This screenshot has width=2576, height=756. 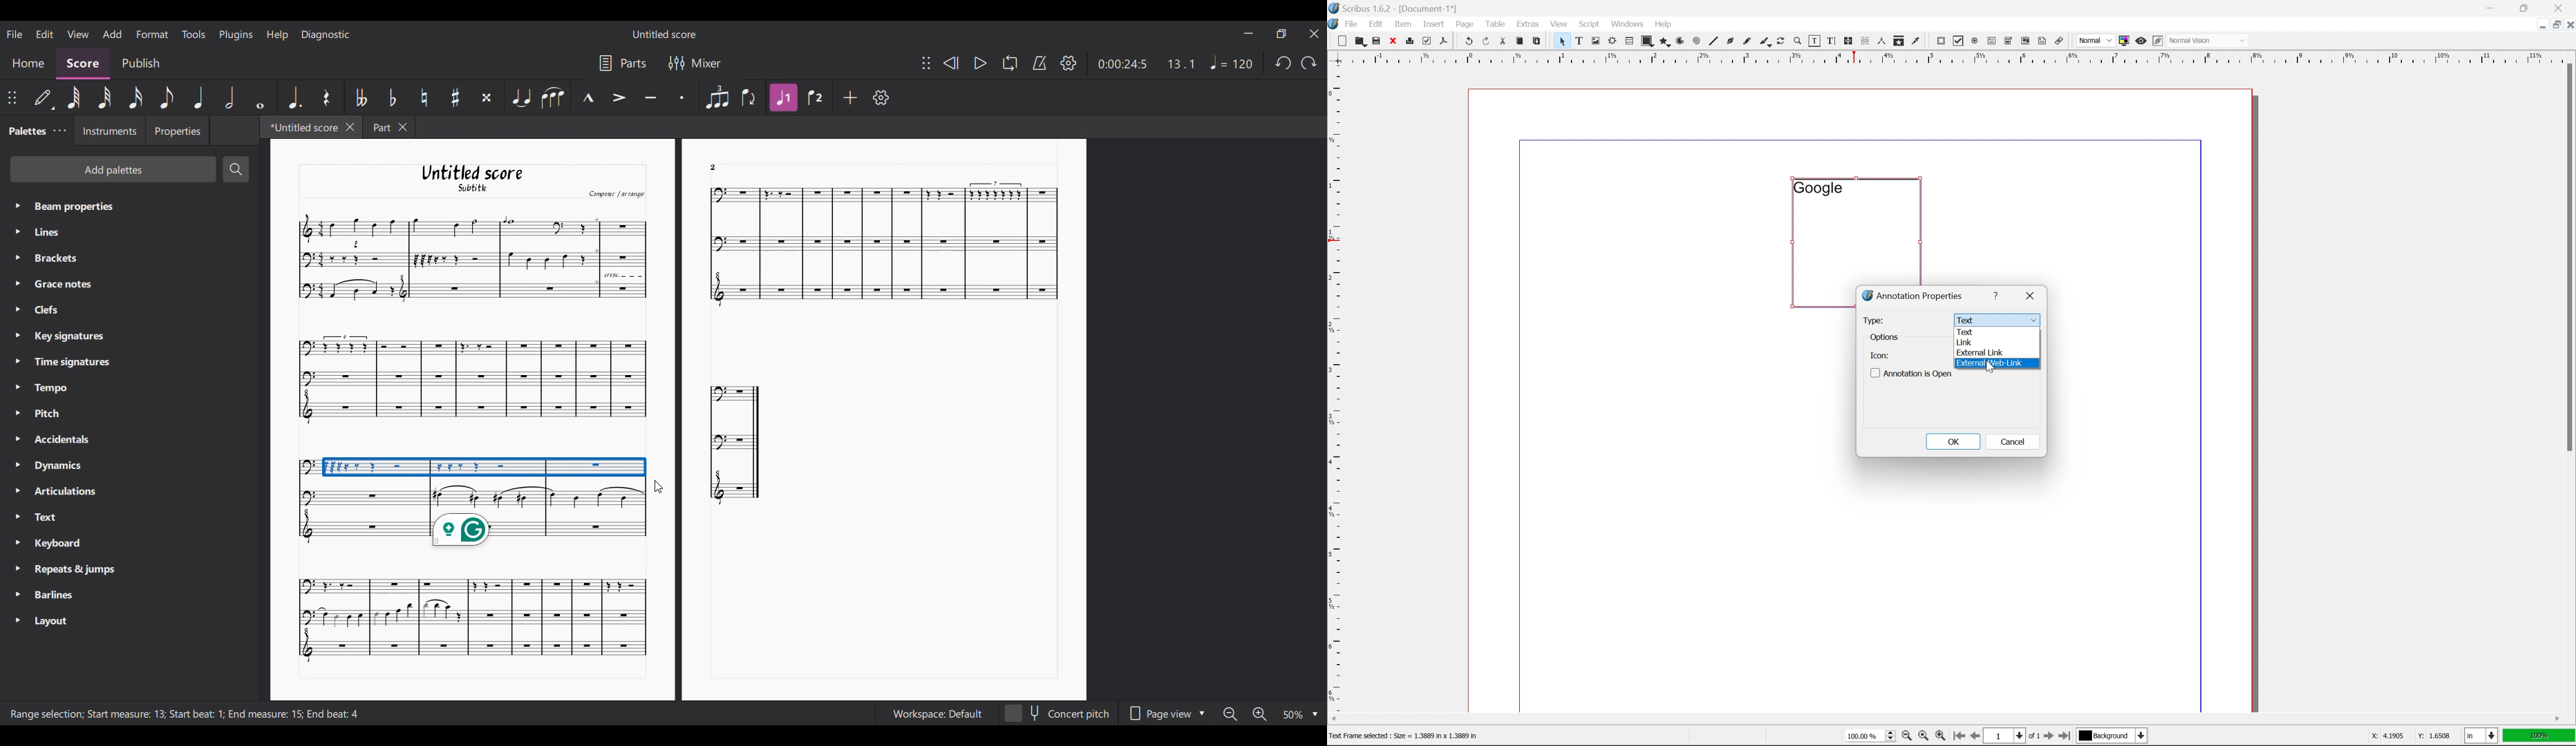 What do you see at coordinates (1829, 40) in the screenshot?
I see `edit text with story editor` at bounding box center [1829, 40].